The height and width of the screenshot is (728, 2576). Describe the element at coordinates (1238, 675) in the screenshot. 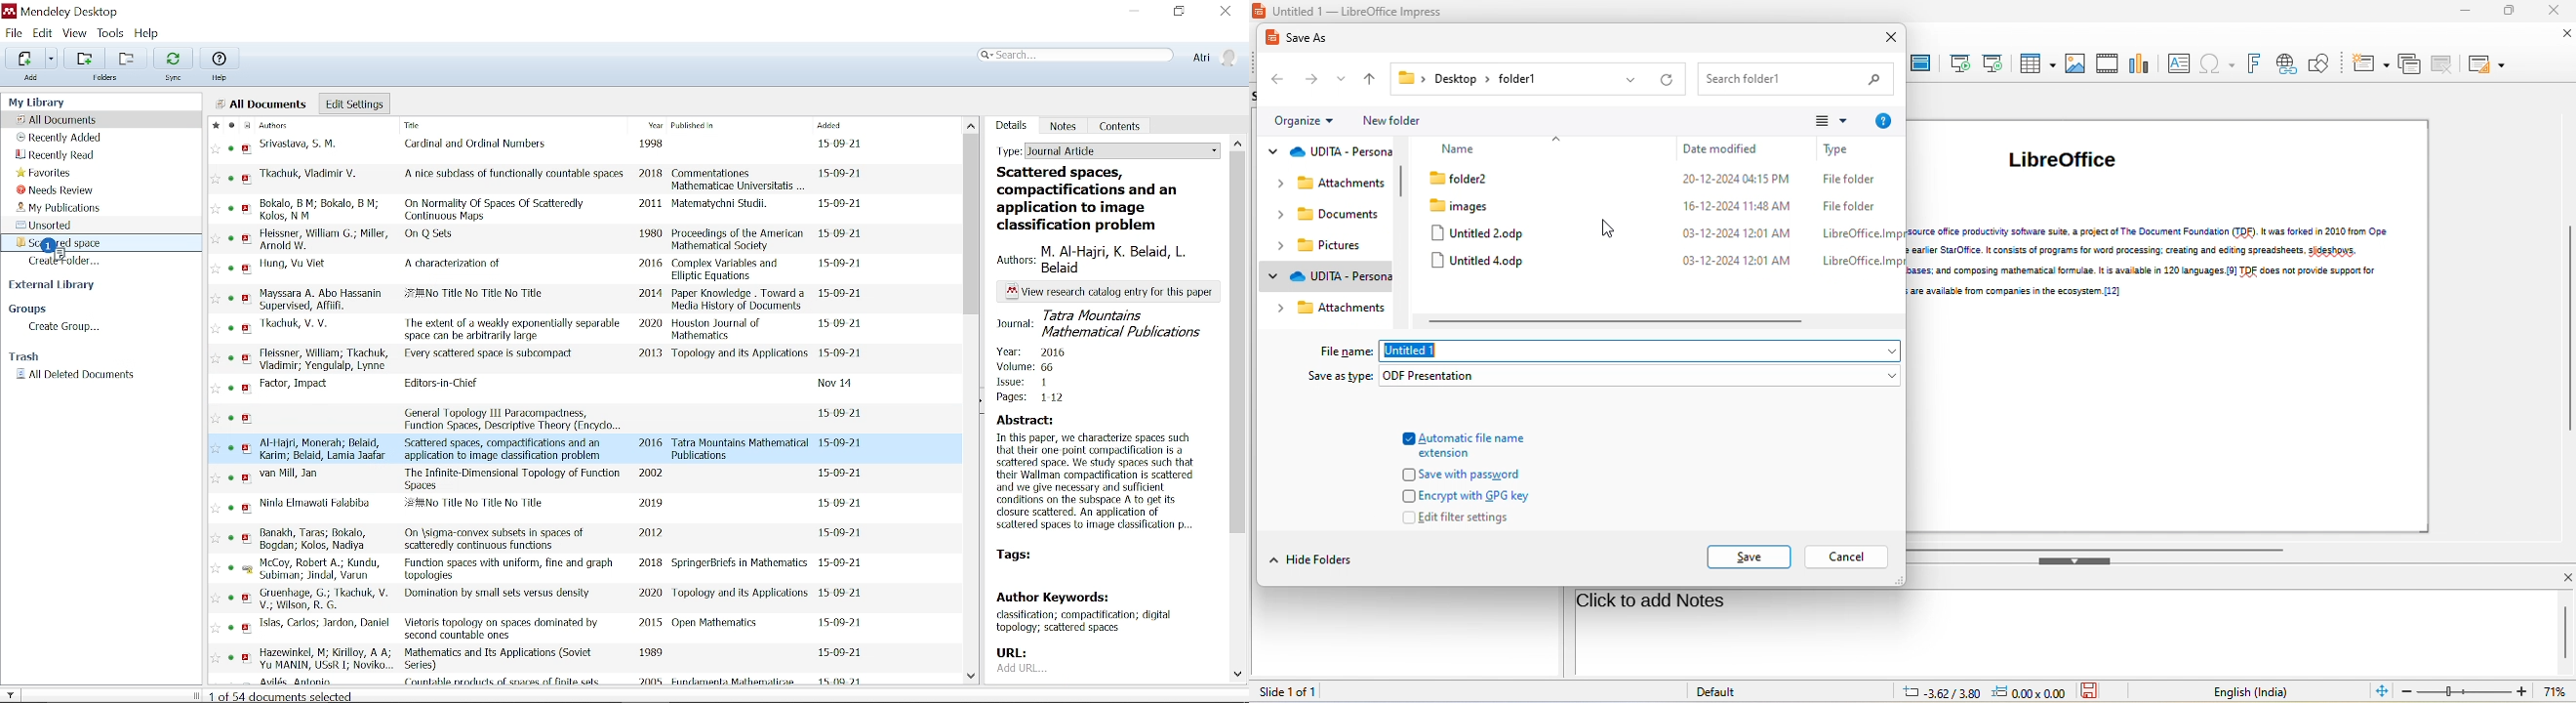

I see `Move down in document details` at that location.